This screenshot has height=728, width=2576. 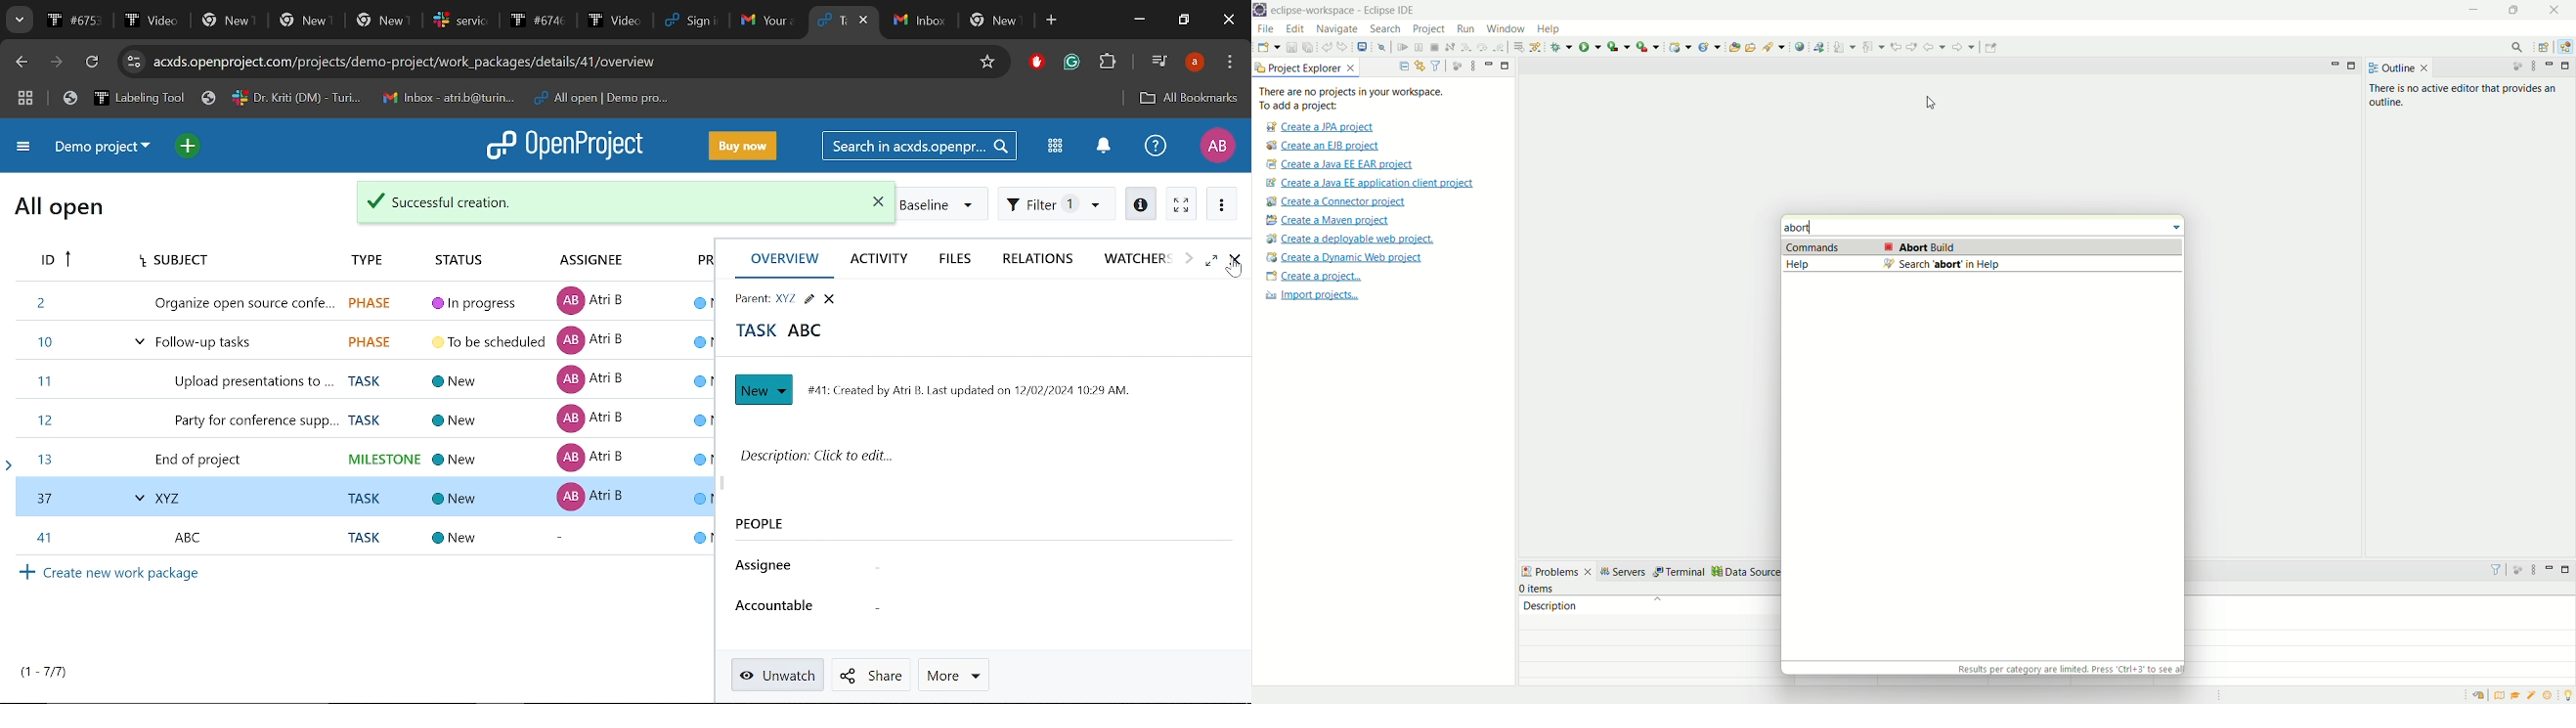 I want to click on undo, so click(x=1324, y=48).